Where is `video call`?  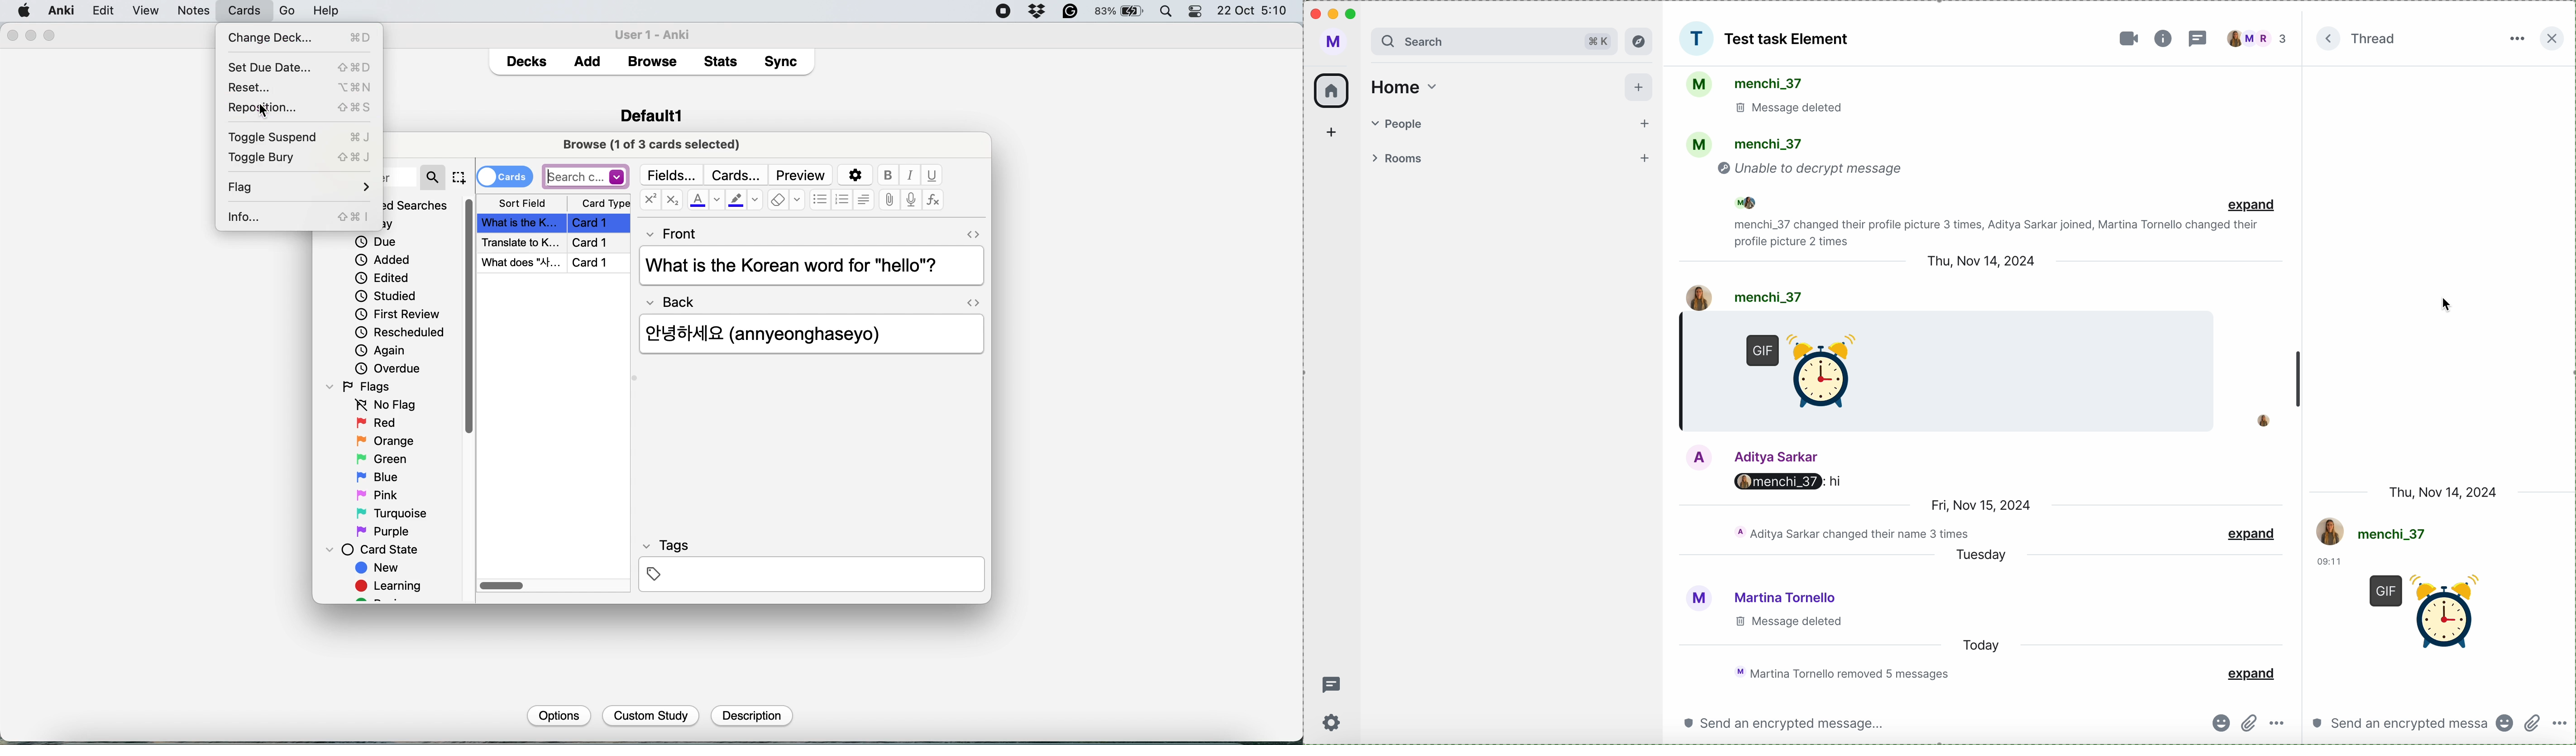
video call is located at coordinates (2125, 39).